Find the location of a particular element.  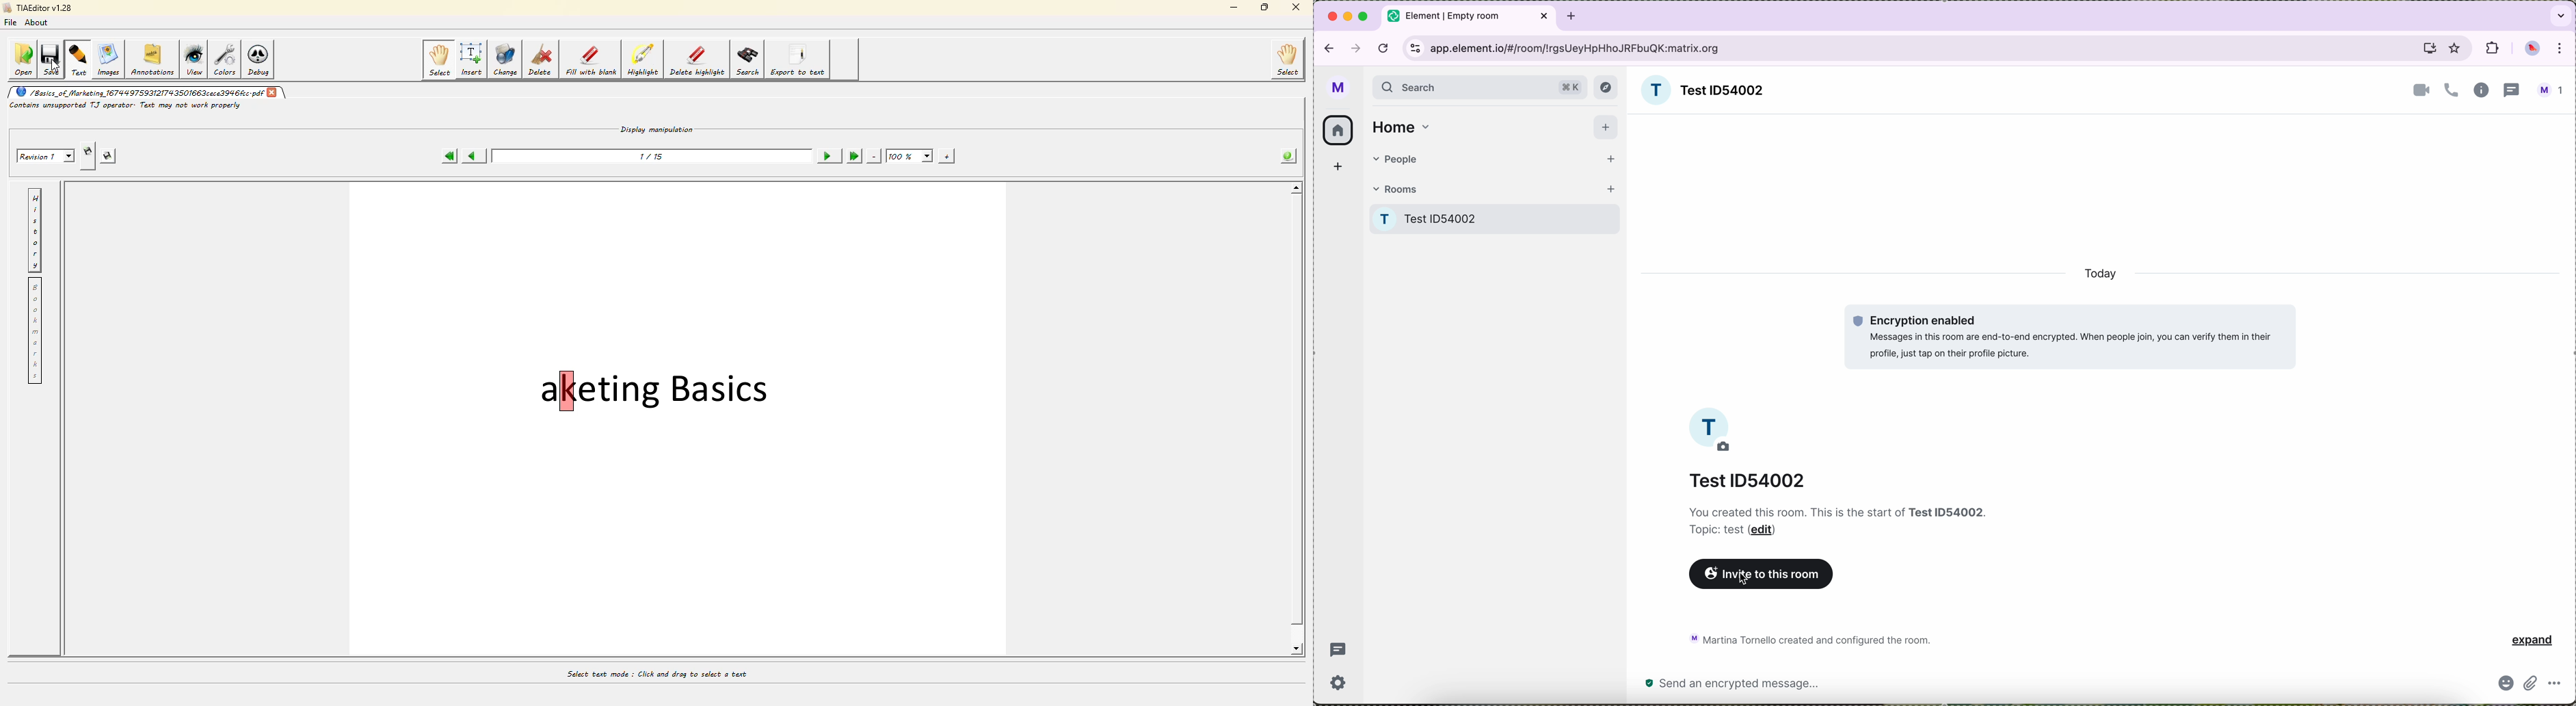

people tab is located at coordinates (1493, 157).